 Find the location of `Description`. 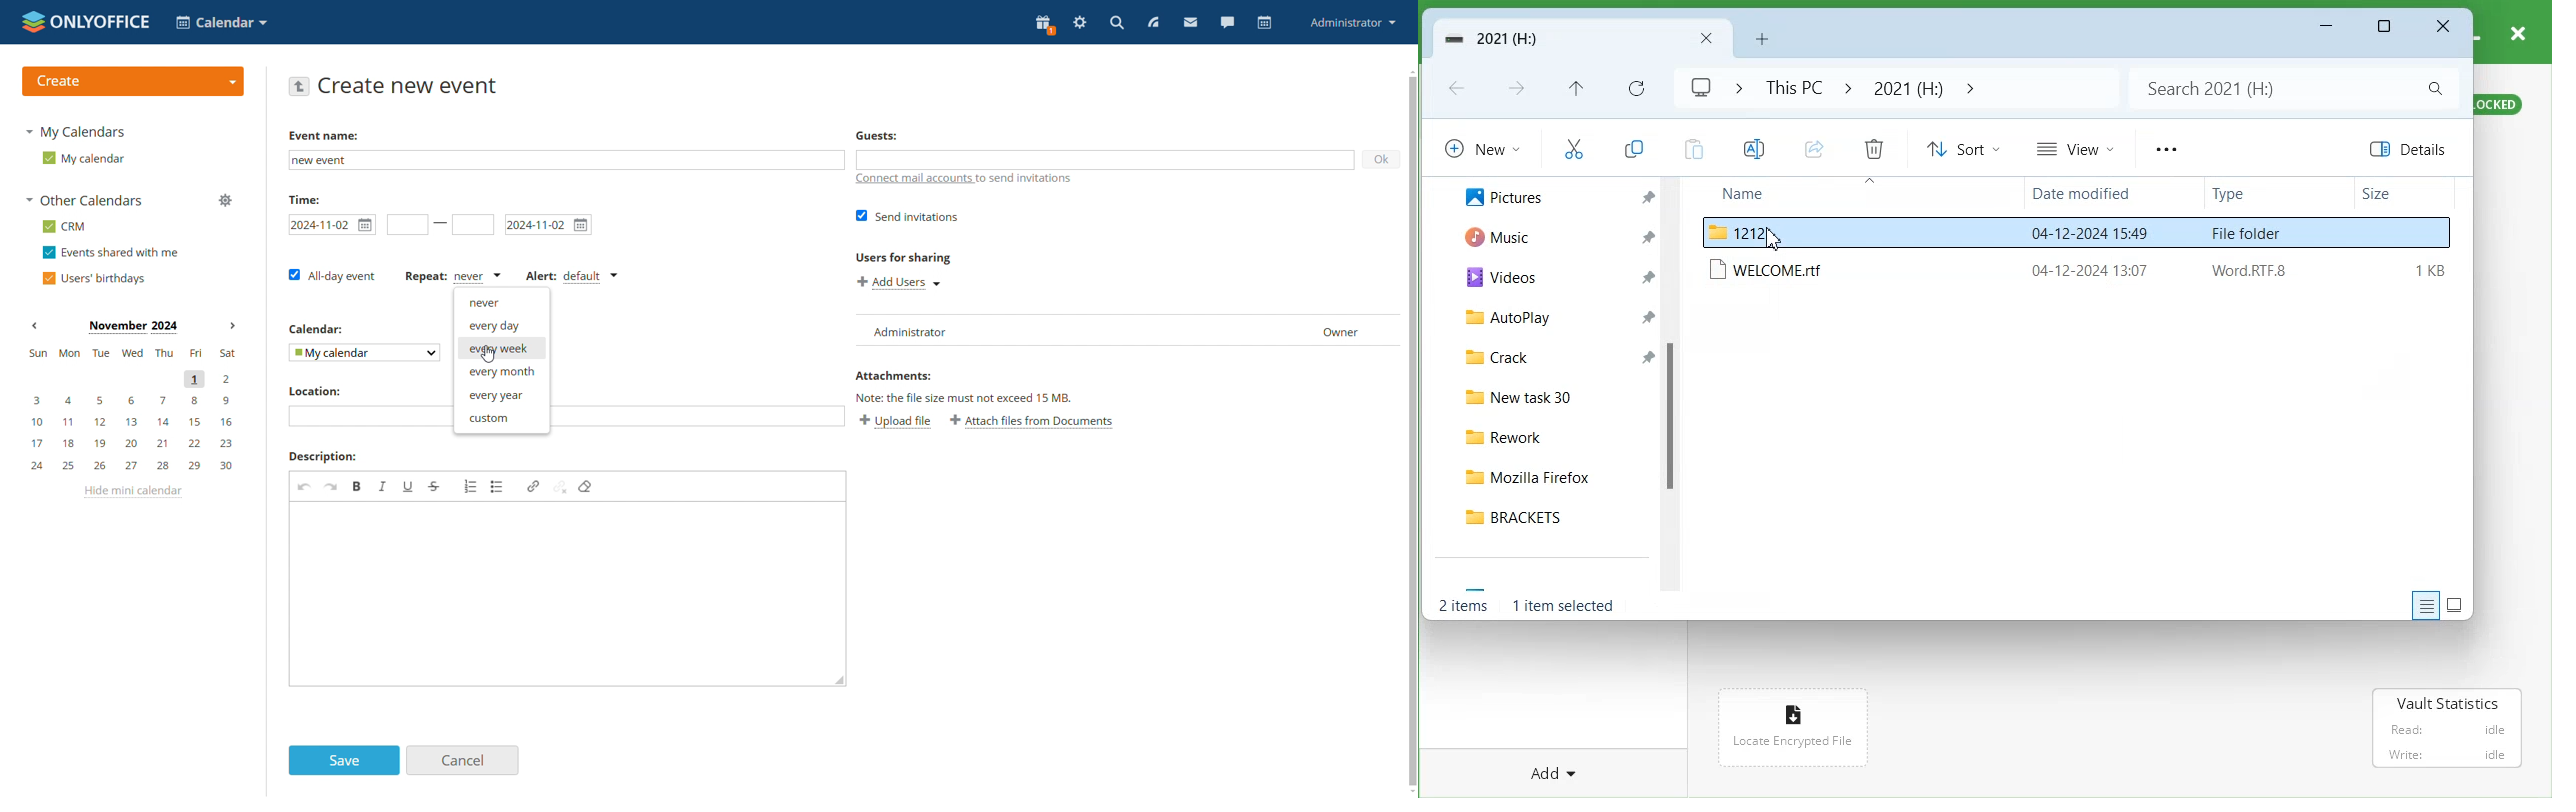

Description is located at coordinates (321, 456).